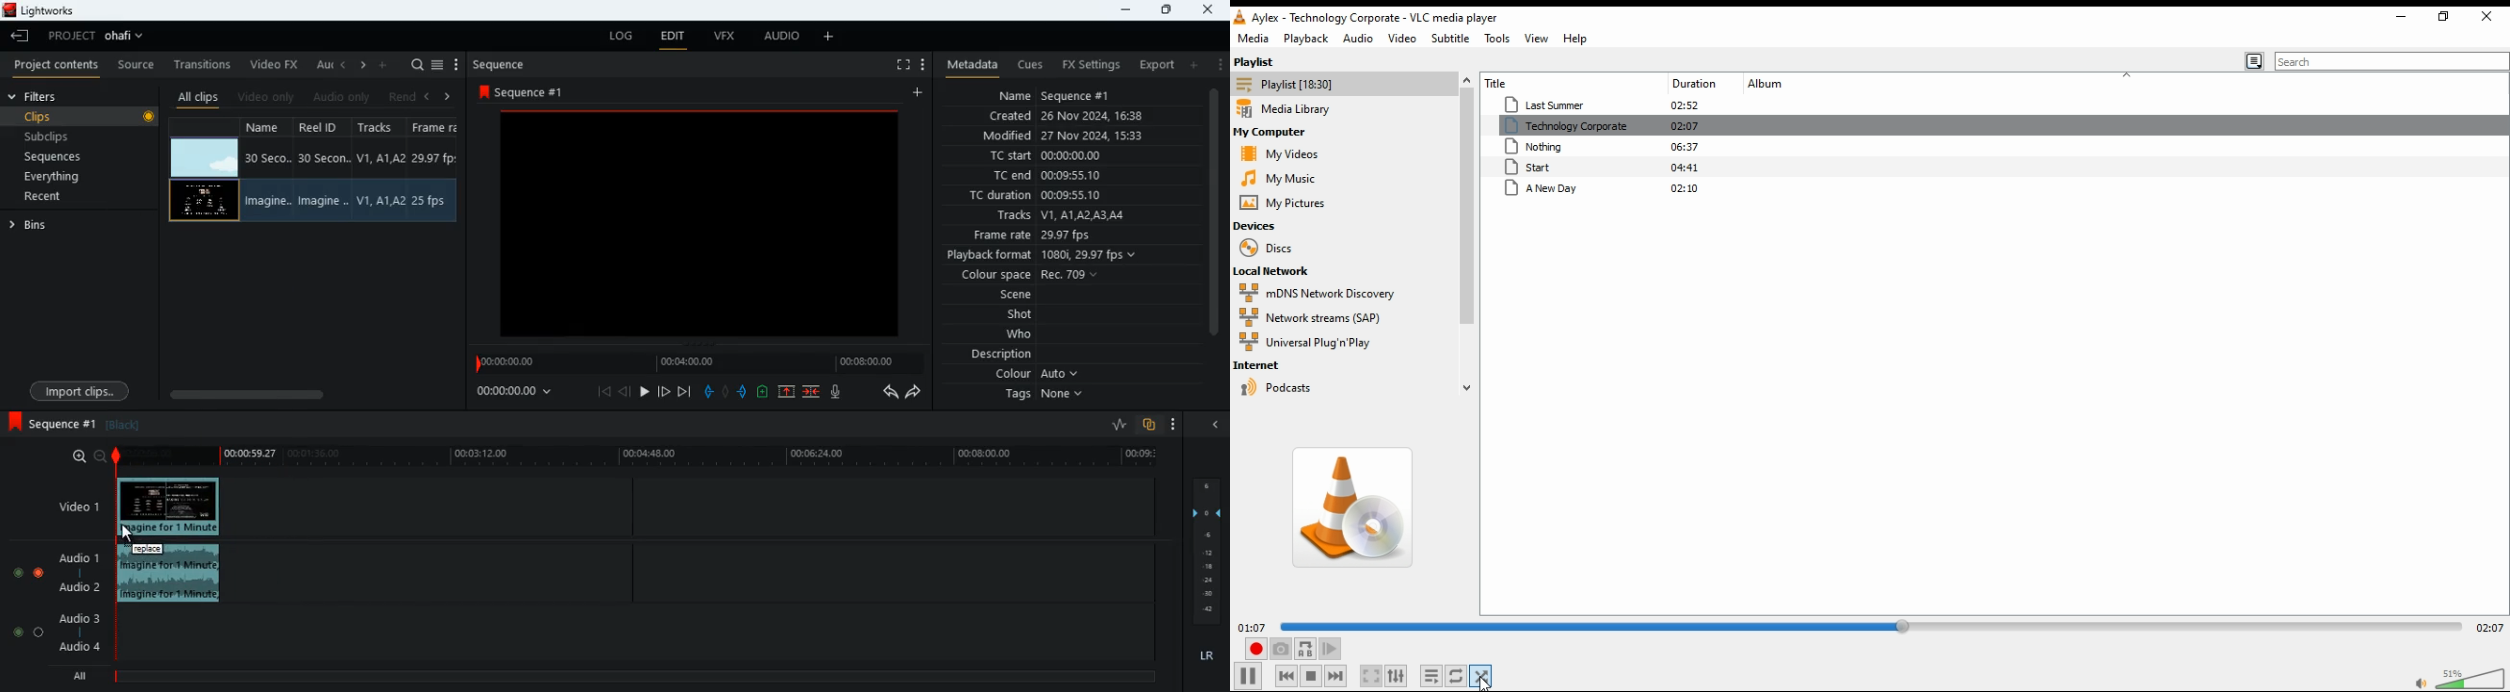  What do you see at coordinates (1313, 316) in the screenshot?
I see `network streams (SAP)` at bounding box center [1313, 316].